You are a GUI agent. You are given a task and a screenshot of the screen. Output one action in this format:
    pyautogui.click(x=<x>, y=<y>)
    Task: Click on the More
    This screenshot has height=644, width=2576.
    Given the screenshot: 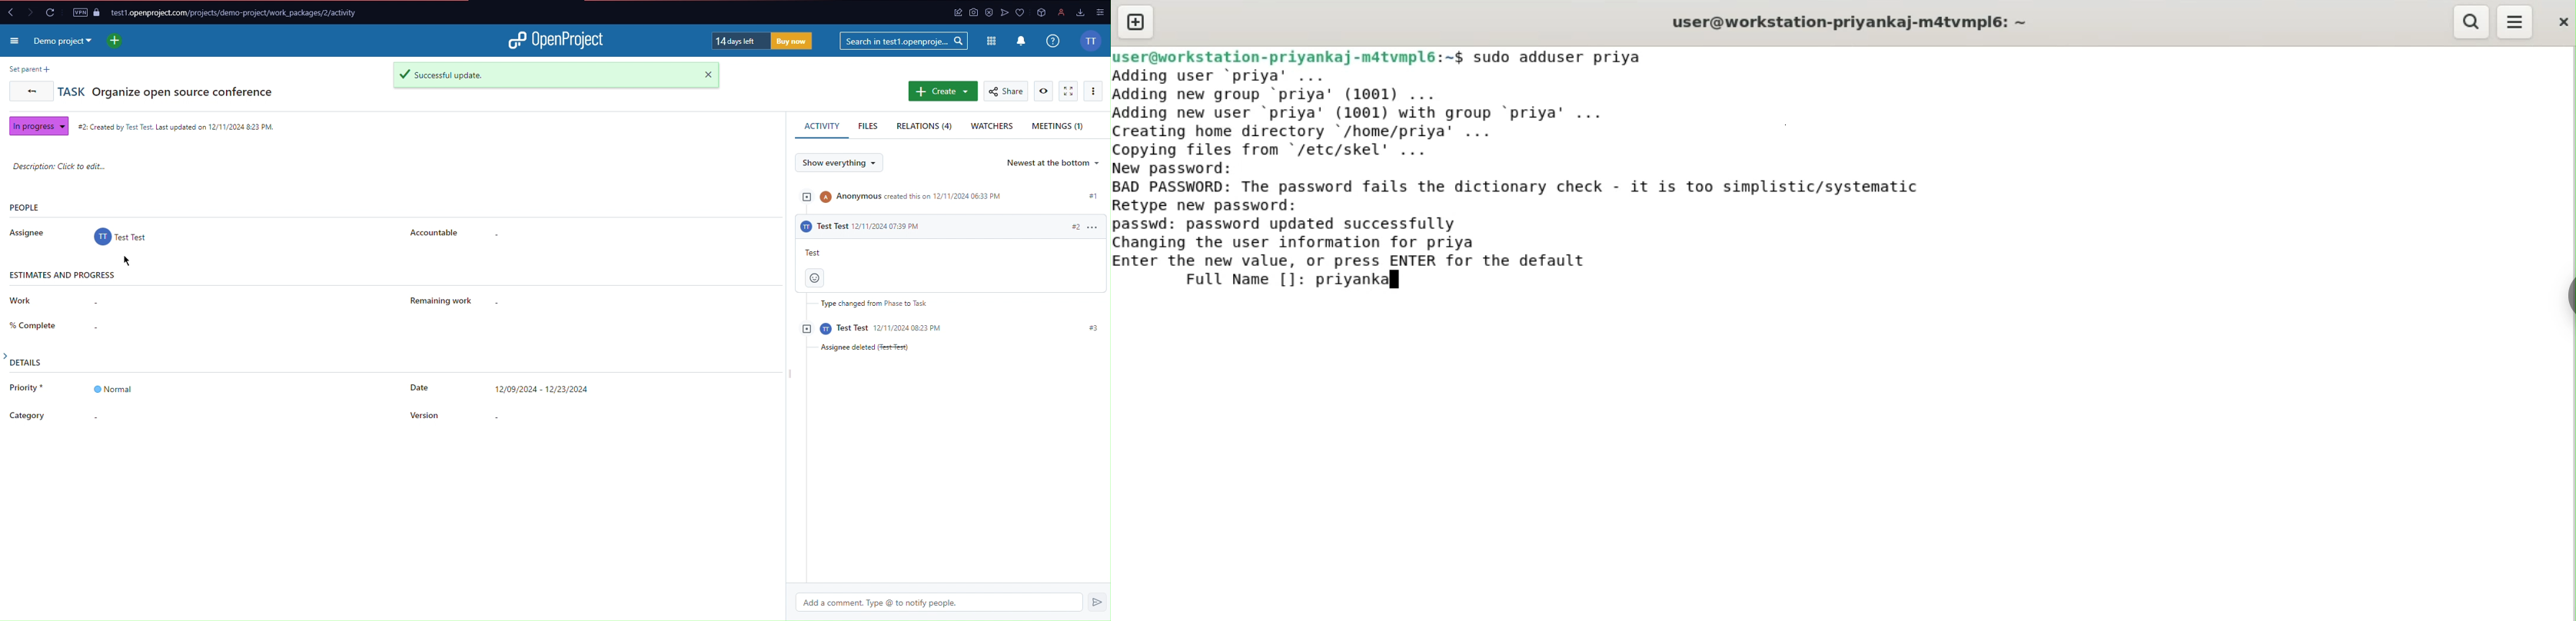 What is the action you would take?
    pyautogui.click(x=16, y=41)
    